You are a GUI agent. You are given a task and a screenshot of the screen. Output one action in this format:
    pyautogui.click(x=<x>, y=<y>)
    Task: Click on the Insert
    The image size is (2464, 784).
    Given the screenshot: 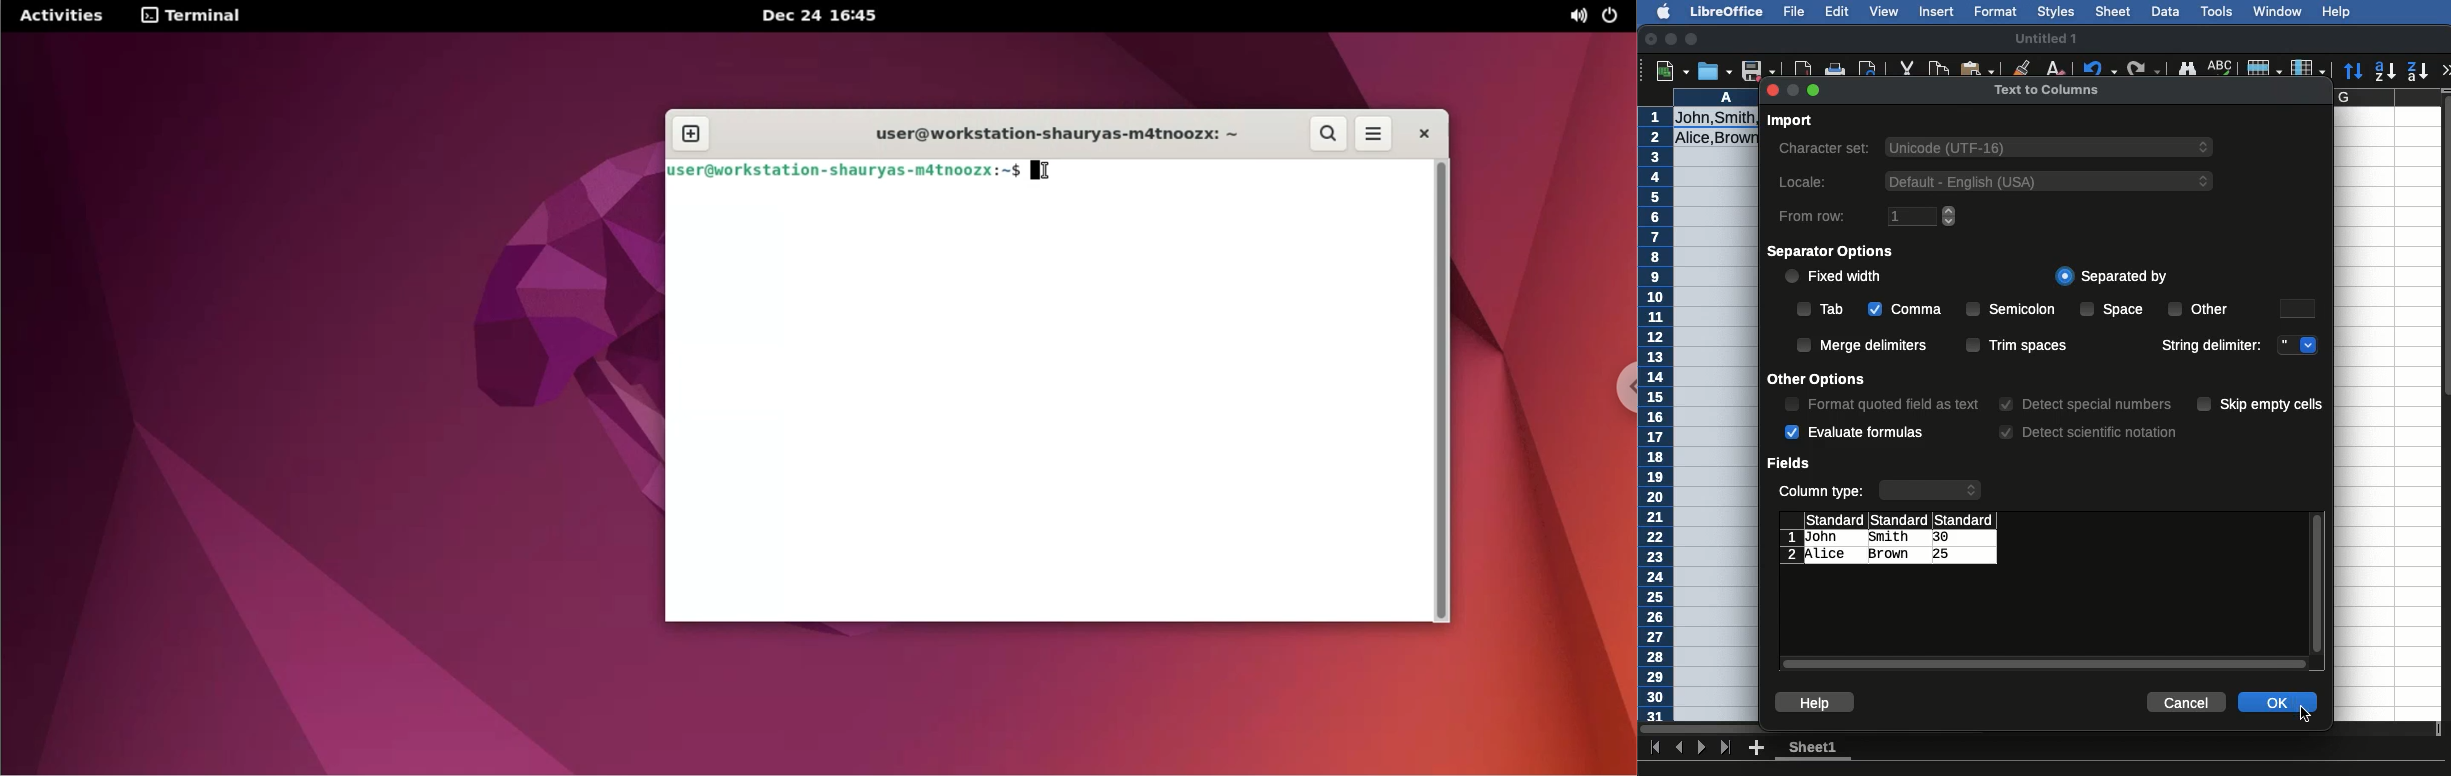 What is the action you would take?
    pyautogui.click(x=1938, y=14)
    